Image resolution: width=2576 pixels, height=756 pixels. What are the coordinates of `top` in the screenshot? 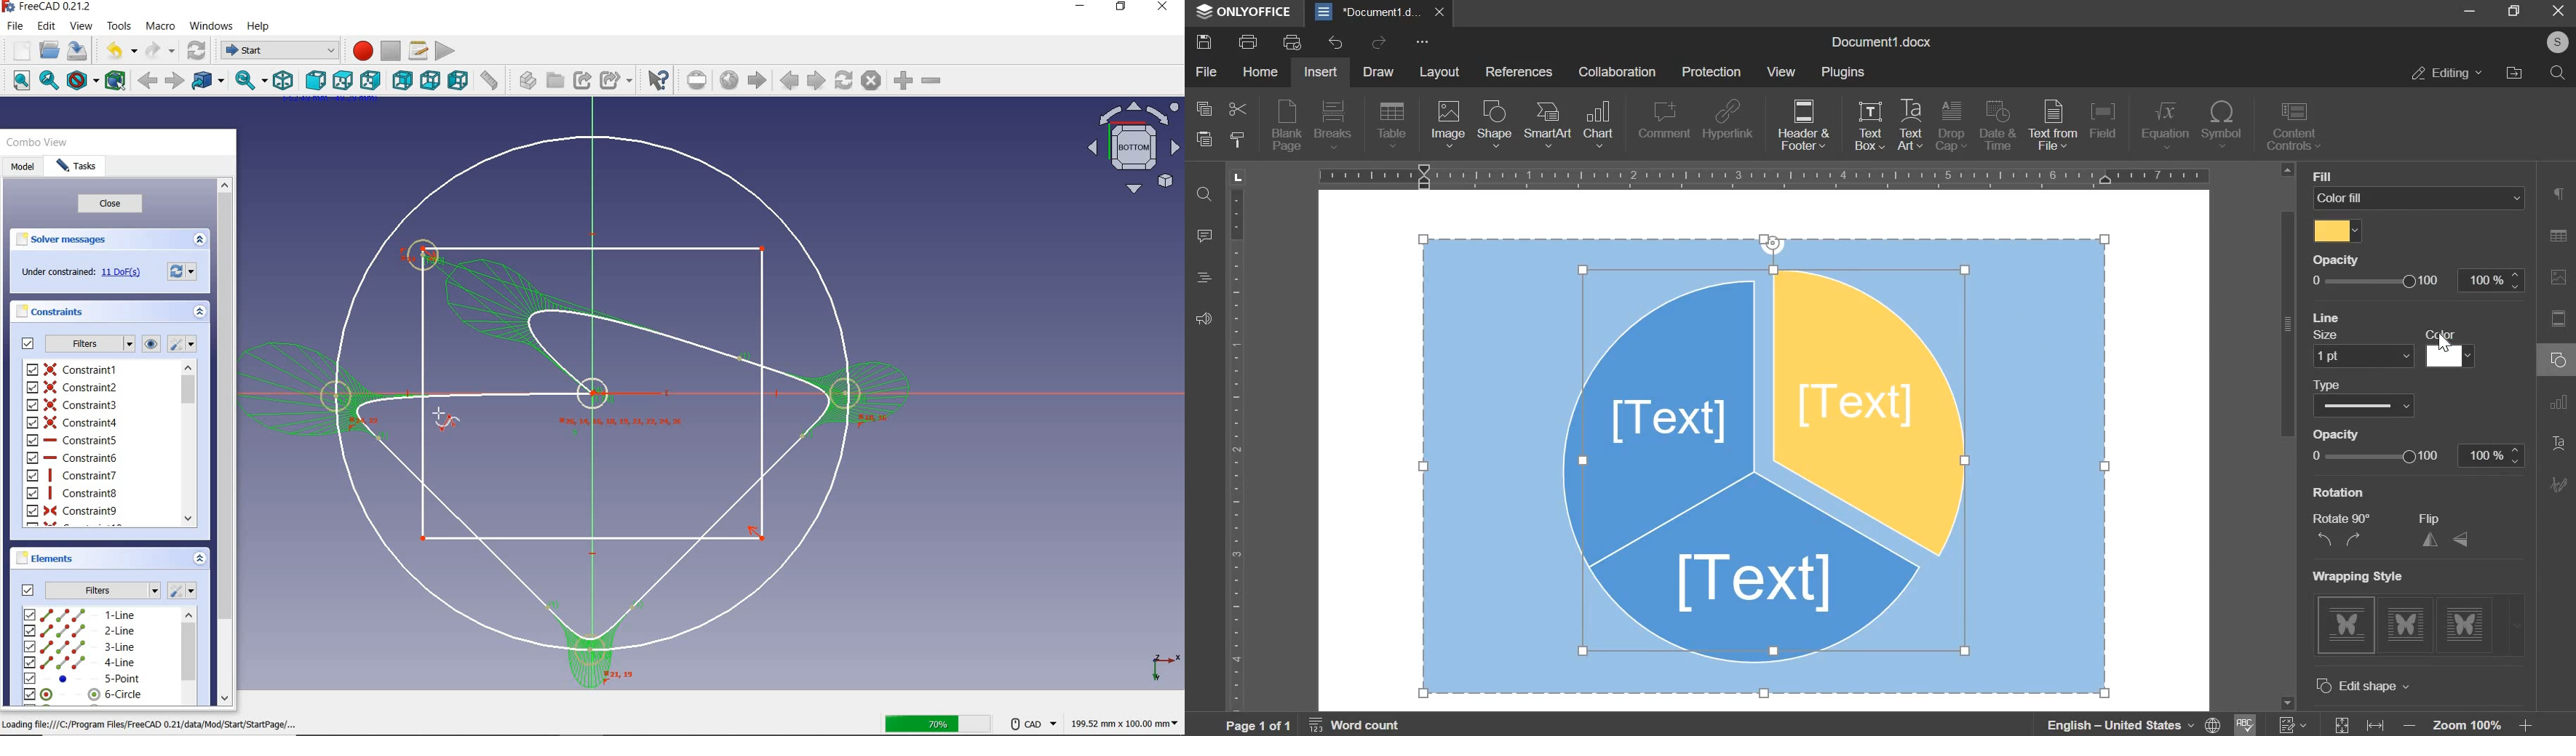 It's located at (343, 79).